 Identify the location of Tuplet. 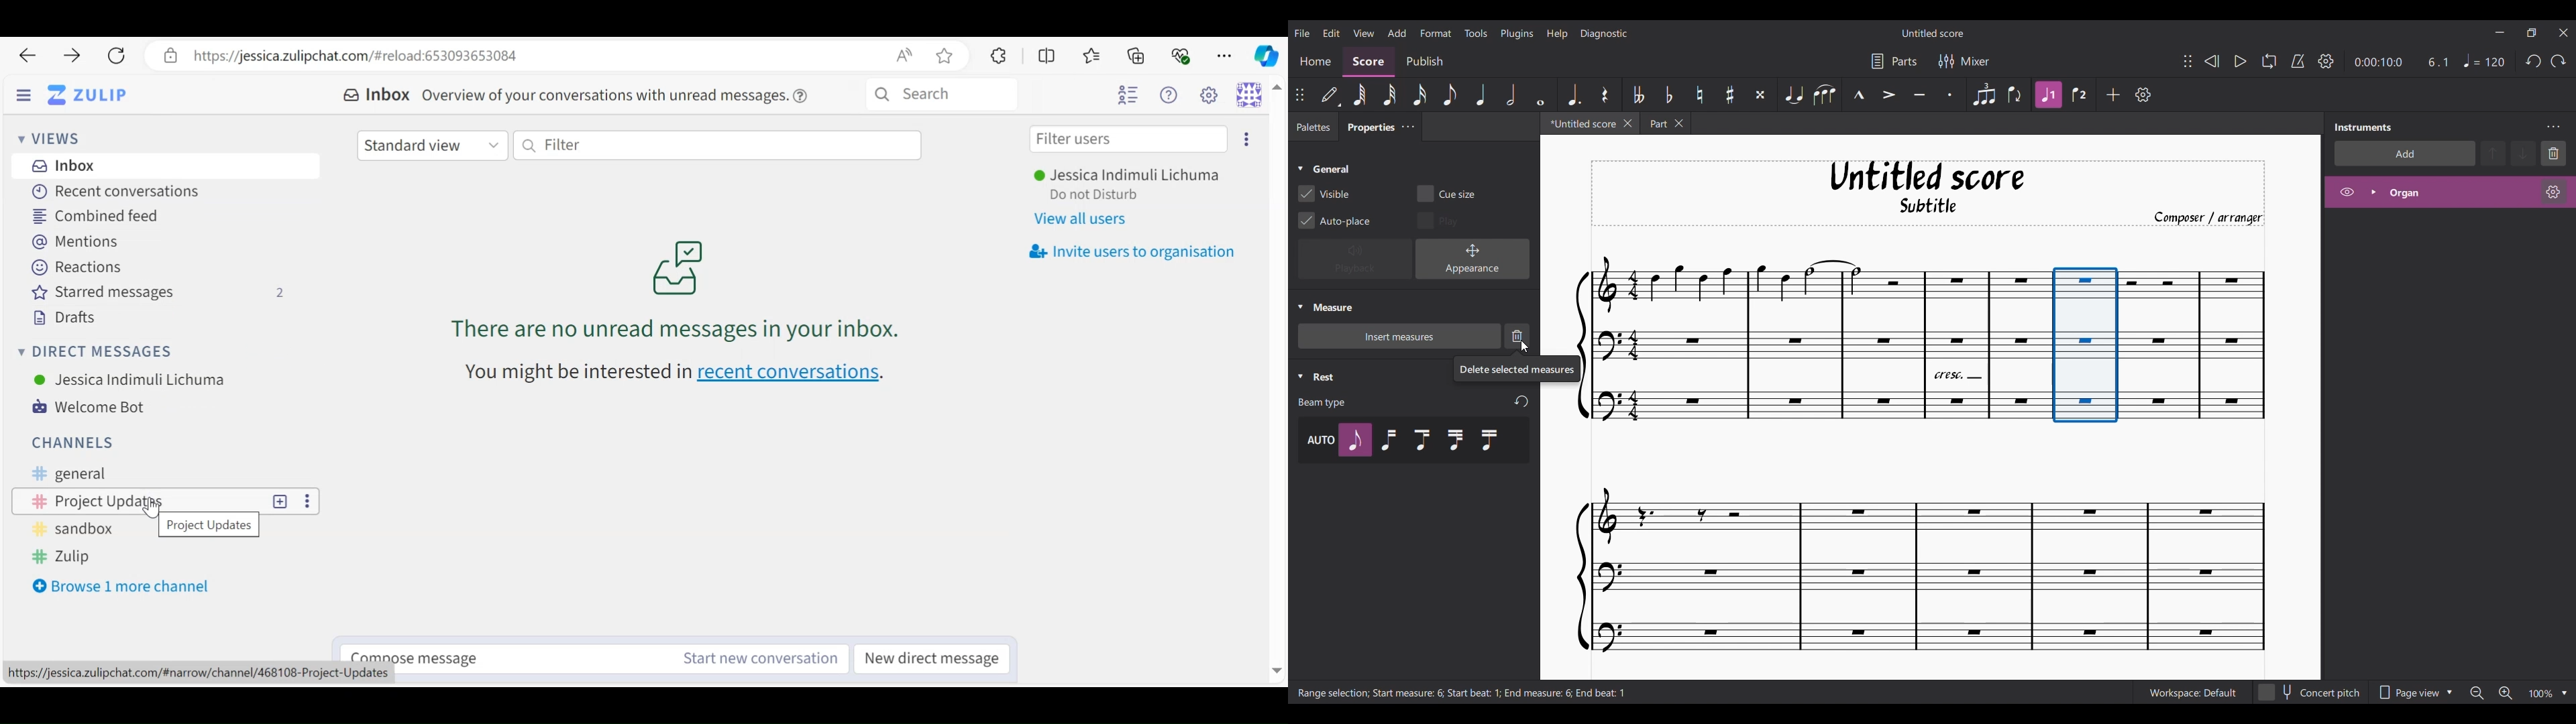
(1982, 95).